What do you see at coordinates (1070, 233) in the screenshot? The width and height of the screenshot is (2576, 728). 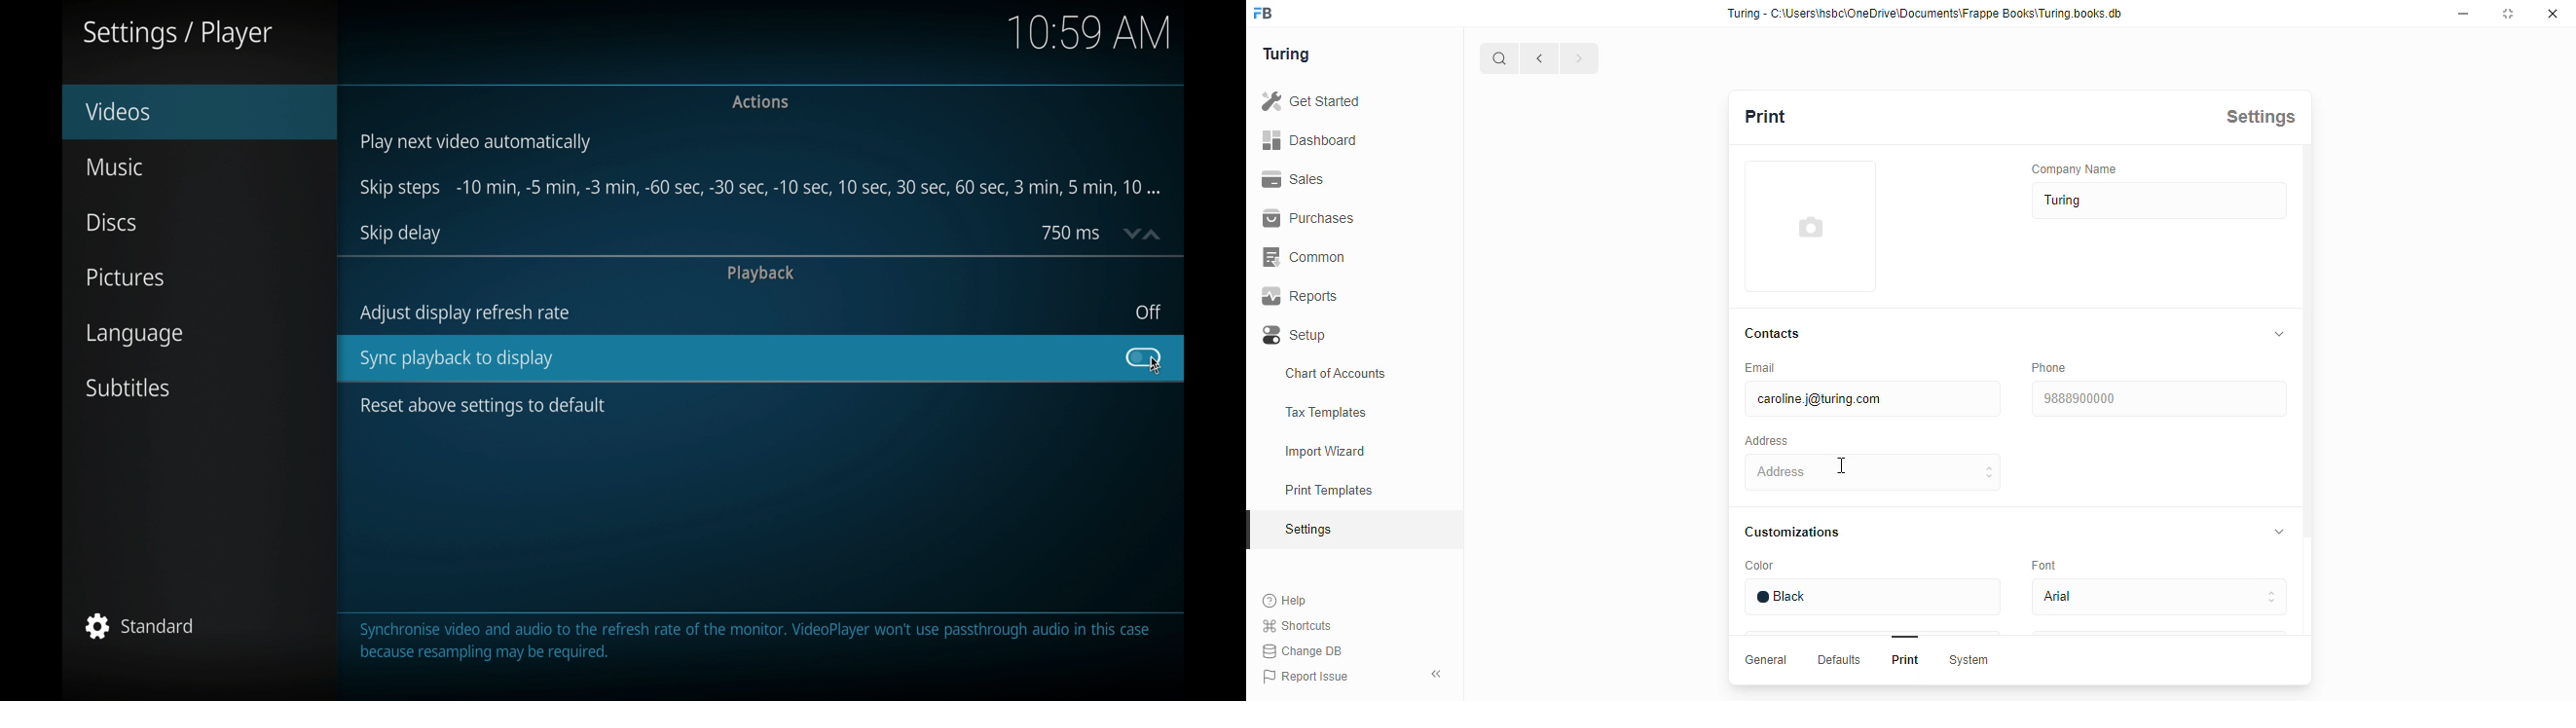 I see `750 ms` at bounding box center [1070, 233].